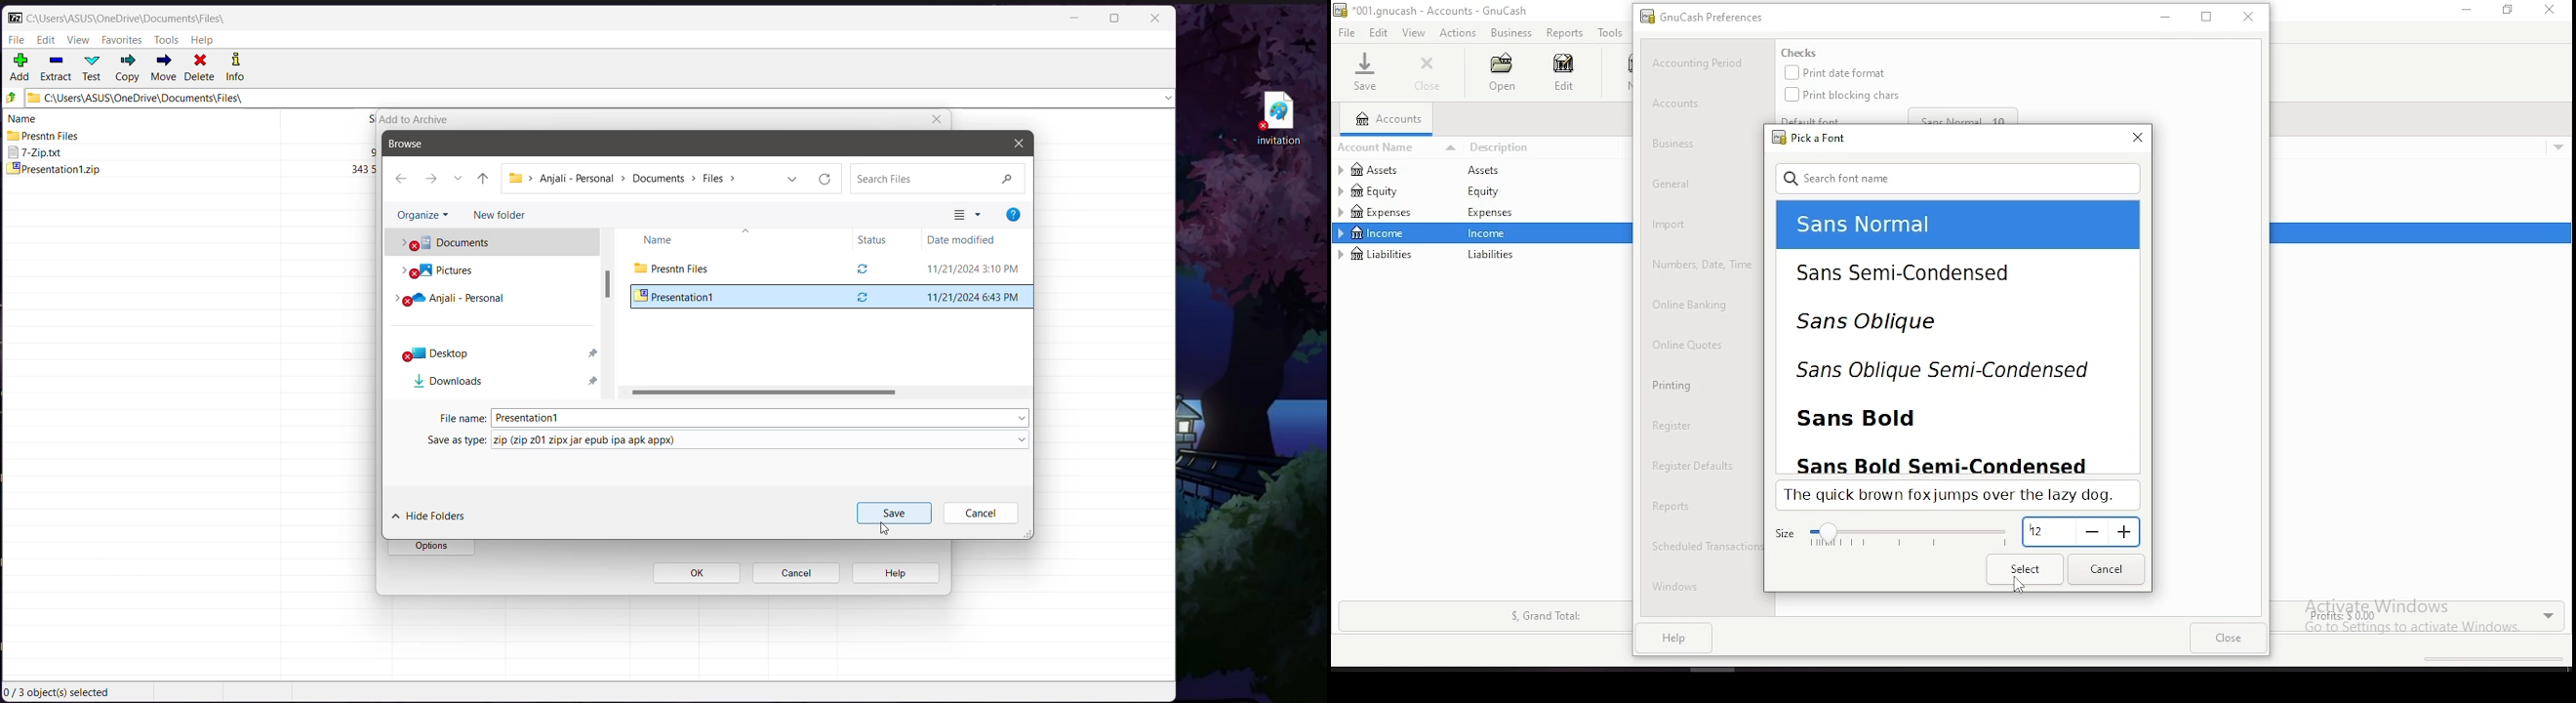 This screenshot has width=2576, height=728. What do you see at coordinates (788, 179) in the screenshot?
I see `Previous locations` at bounding box center [788, 179].